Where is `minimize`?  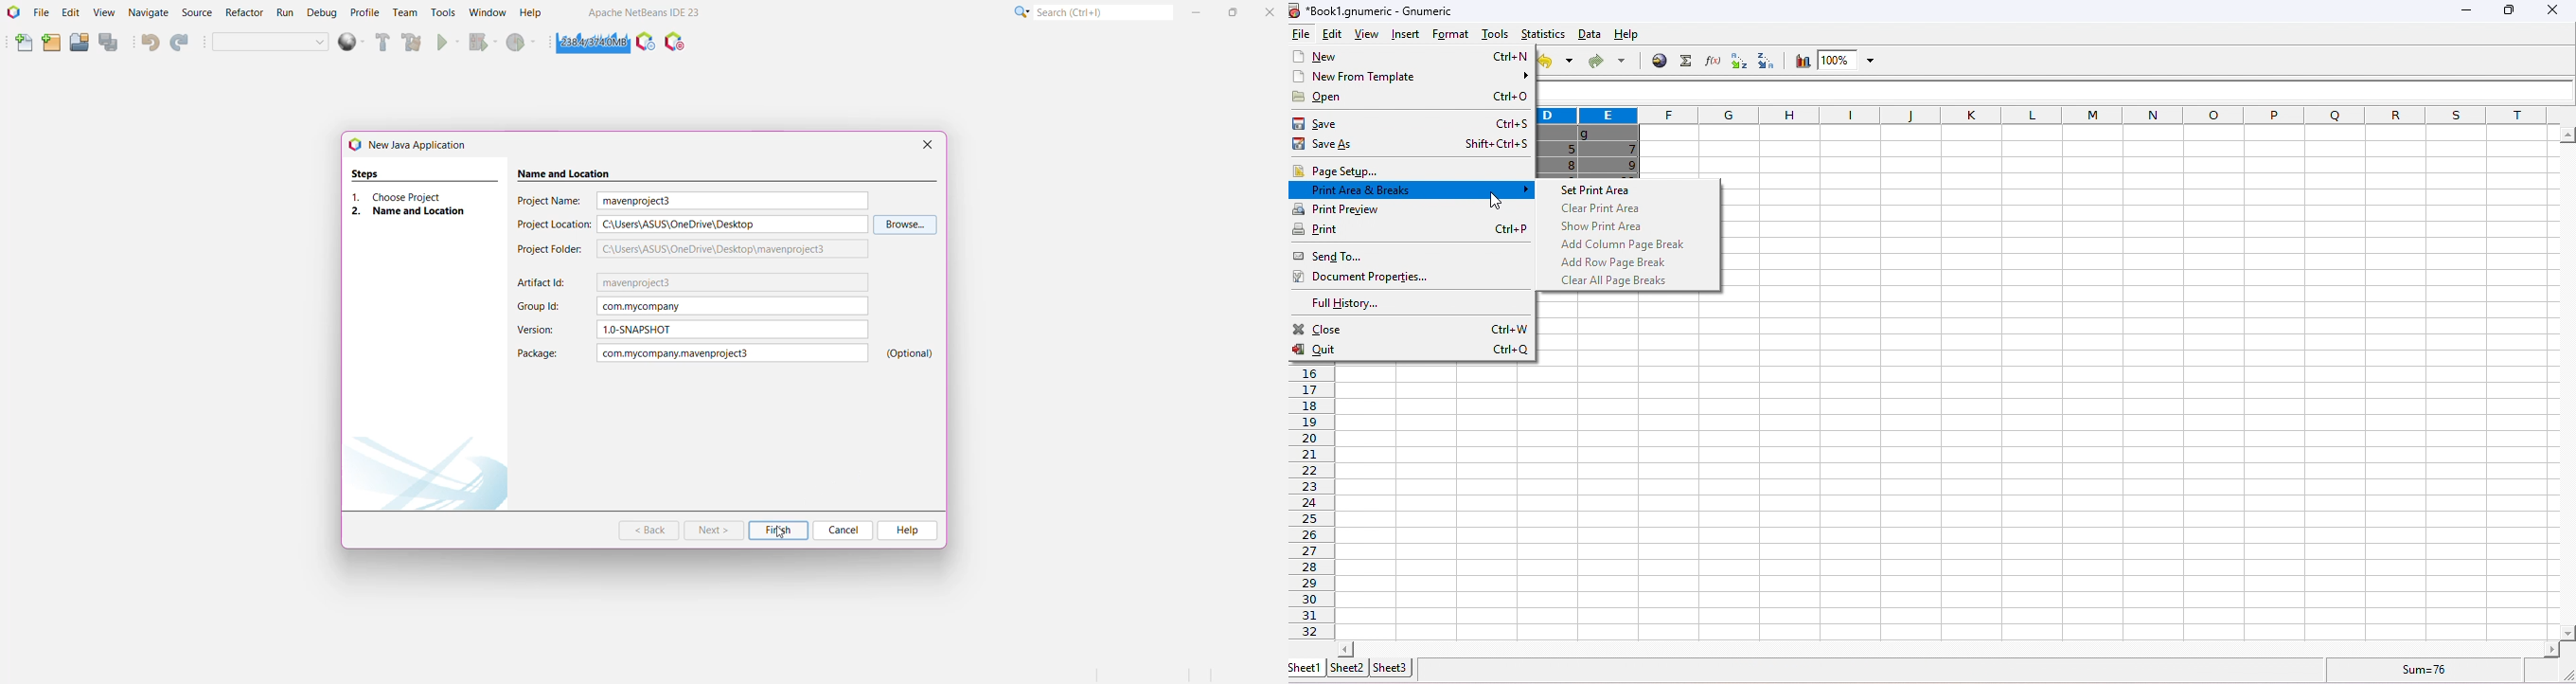
minimize is located at coordinates (2463, 13).